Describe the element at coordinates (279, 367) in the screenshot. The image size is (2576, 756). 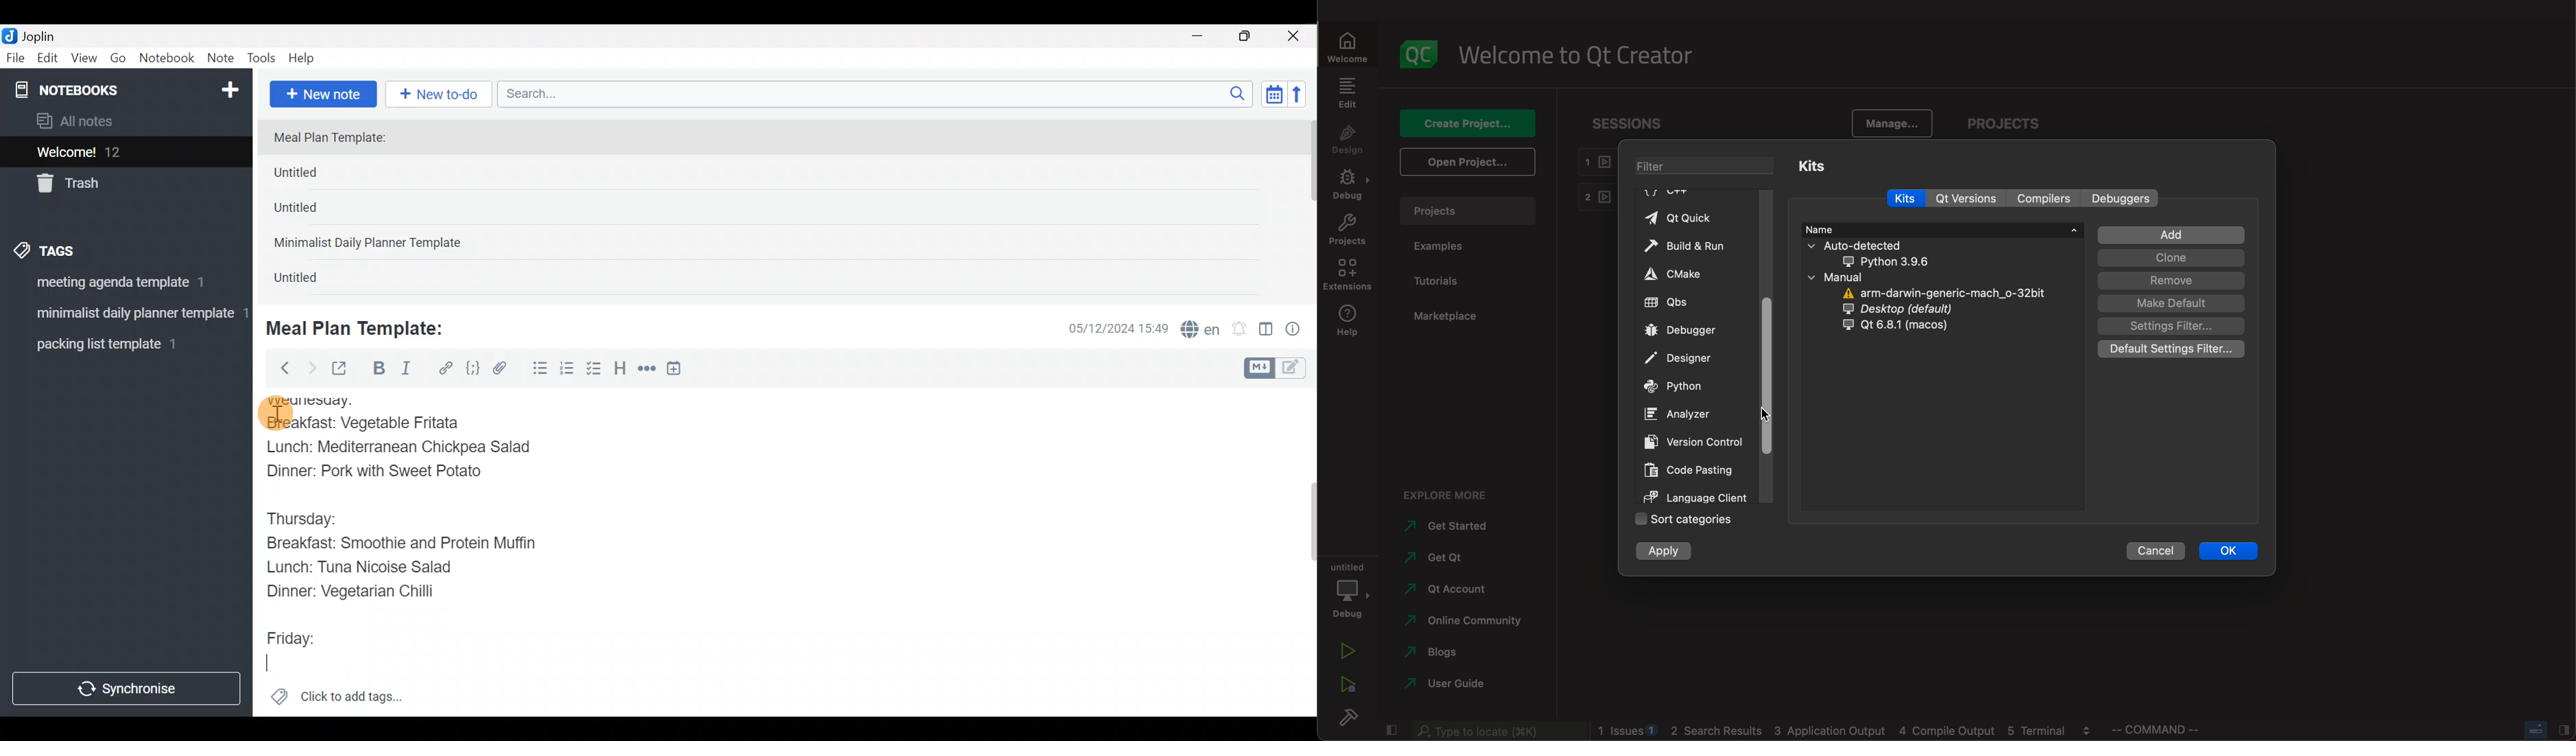
I see `Back` at that location.